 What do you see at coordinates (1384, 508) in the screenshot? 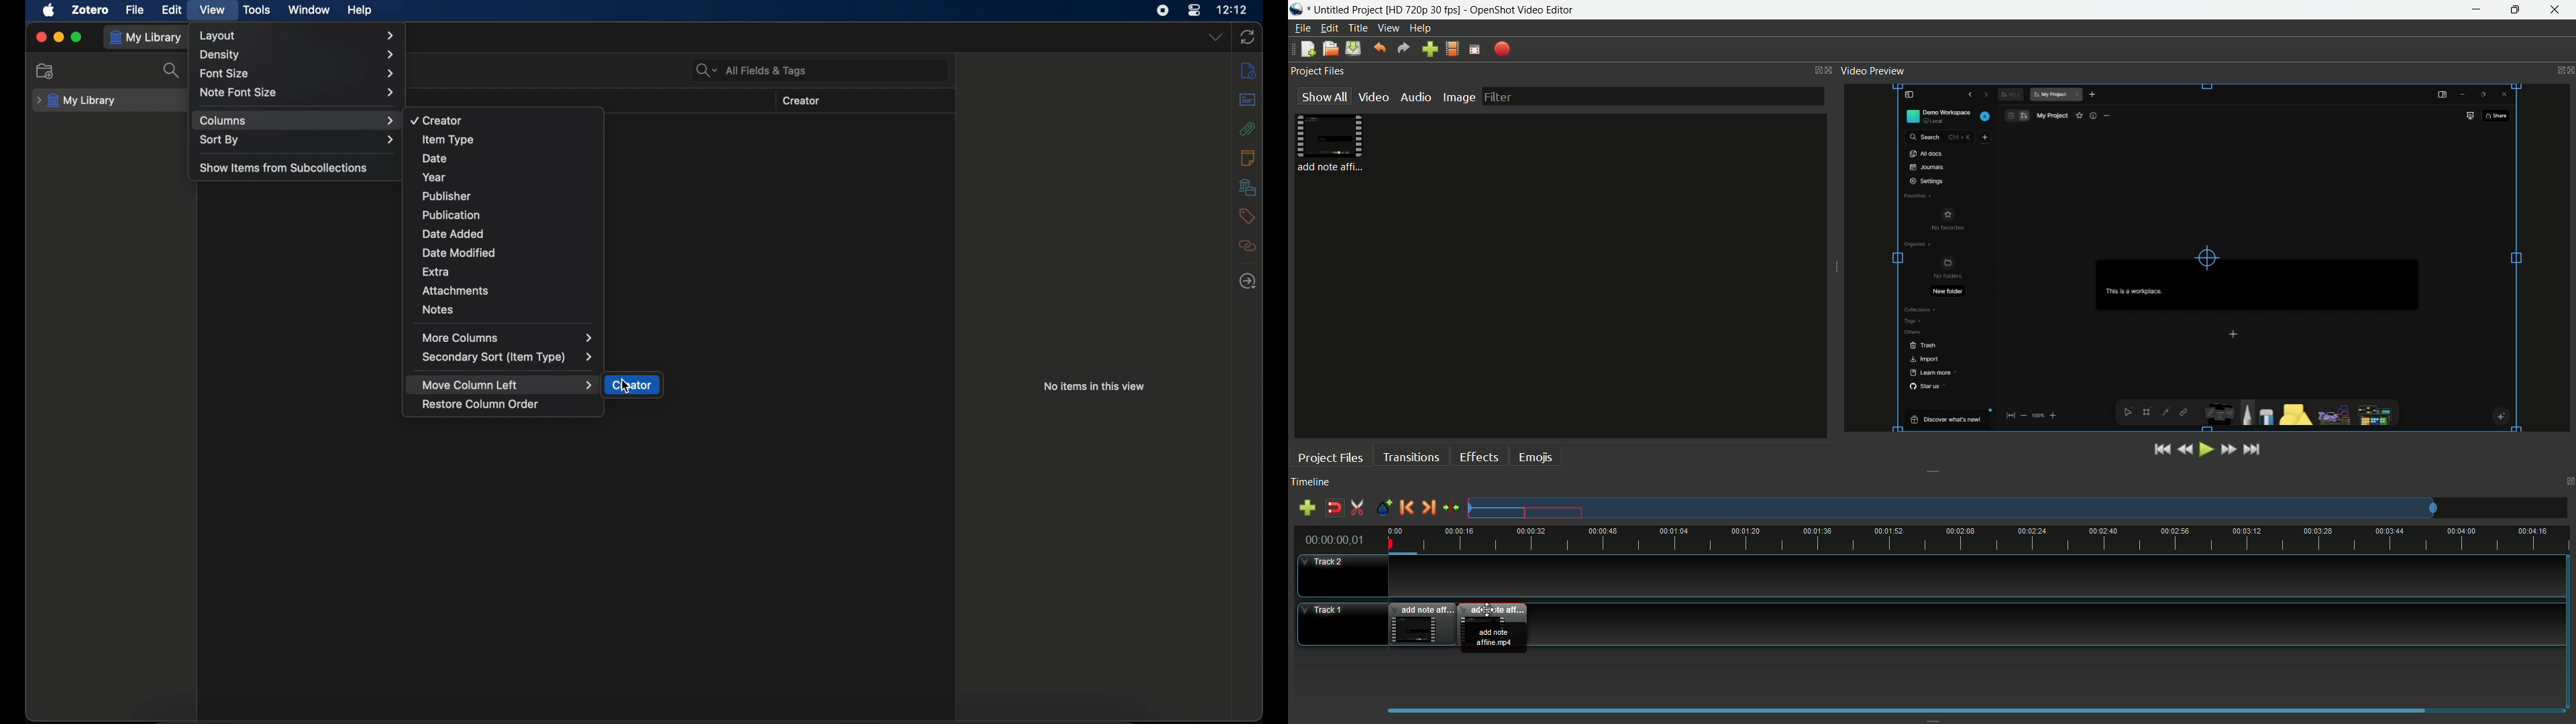
I see `create marker` at bounding box center [1384, 508].